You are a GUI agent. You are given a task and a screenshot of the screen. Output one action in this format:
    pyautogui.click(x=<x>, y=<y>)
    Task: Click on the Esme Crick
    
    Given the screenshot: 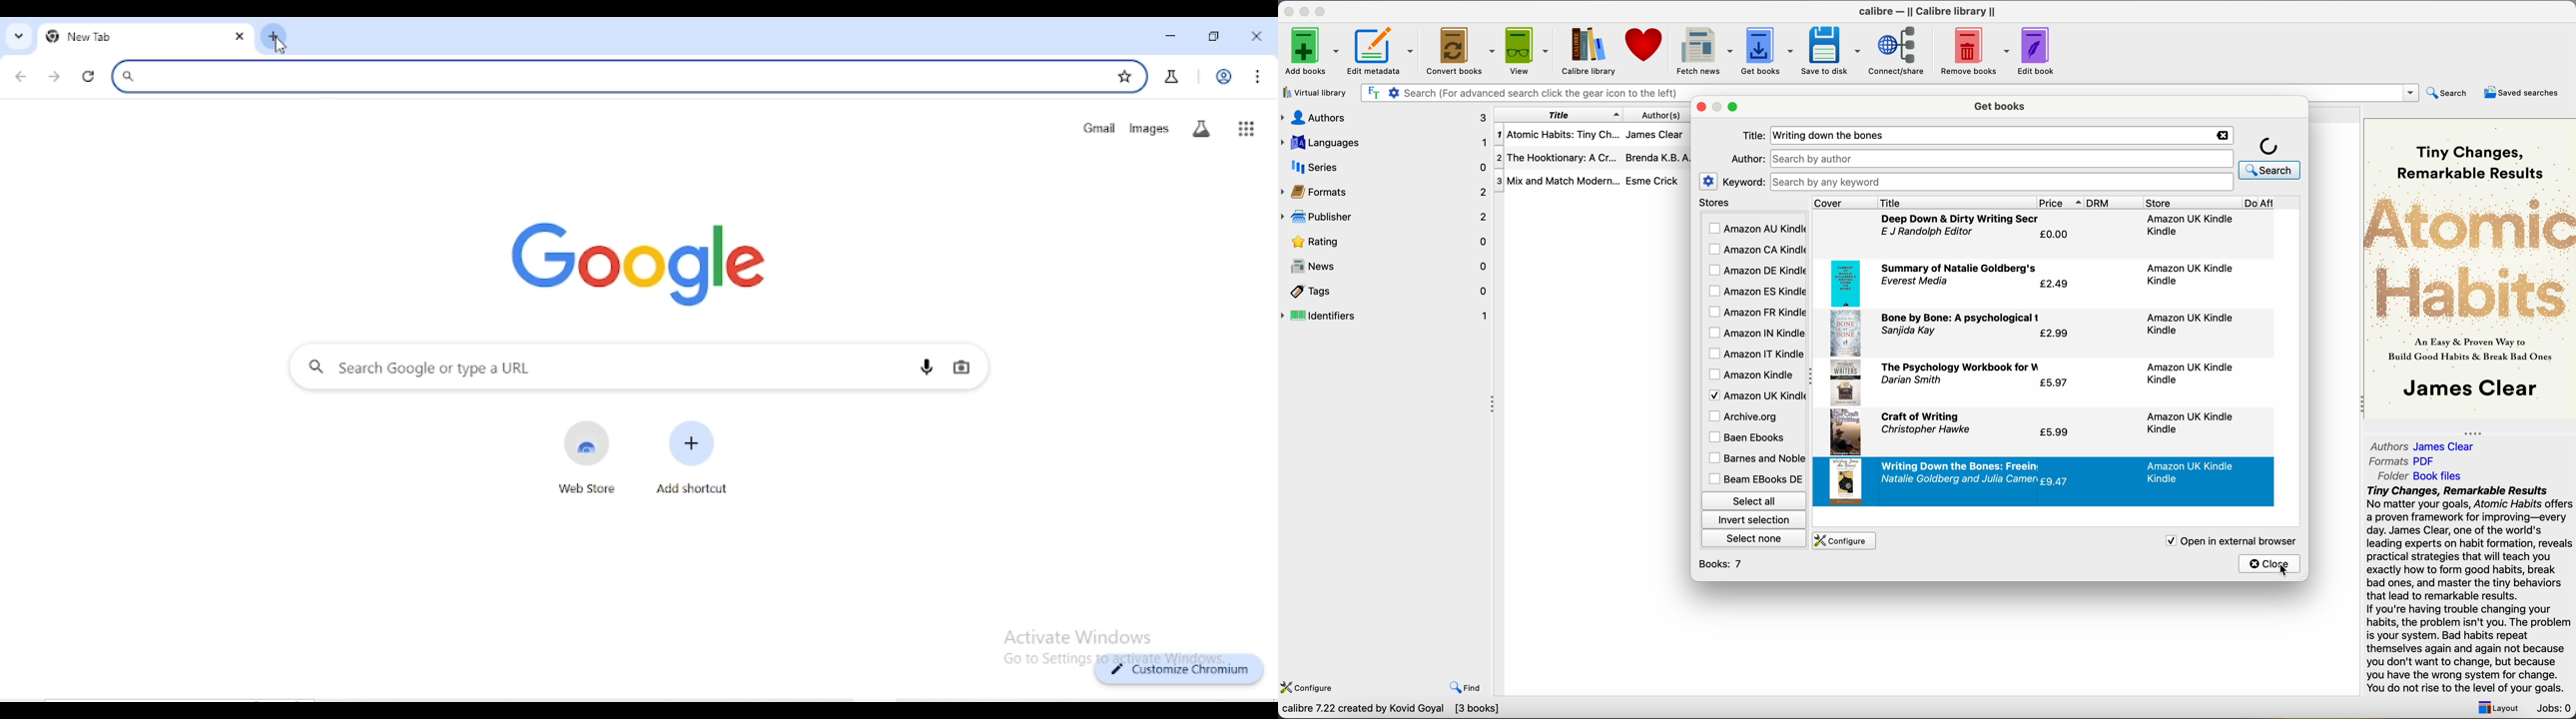 What is the action you would take?
    pyautogui.click(x=1653, y=181)
    